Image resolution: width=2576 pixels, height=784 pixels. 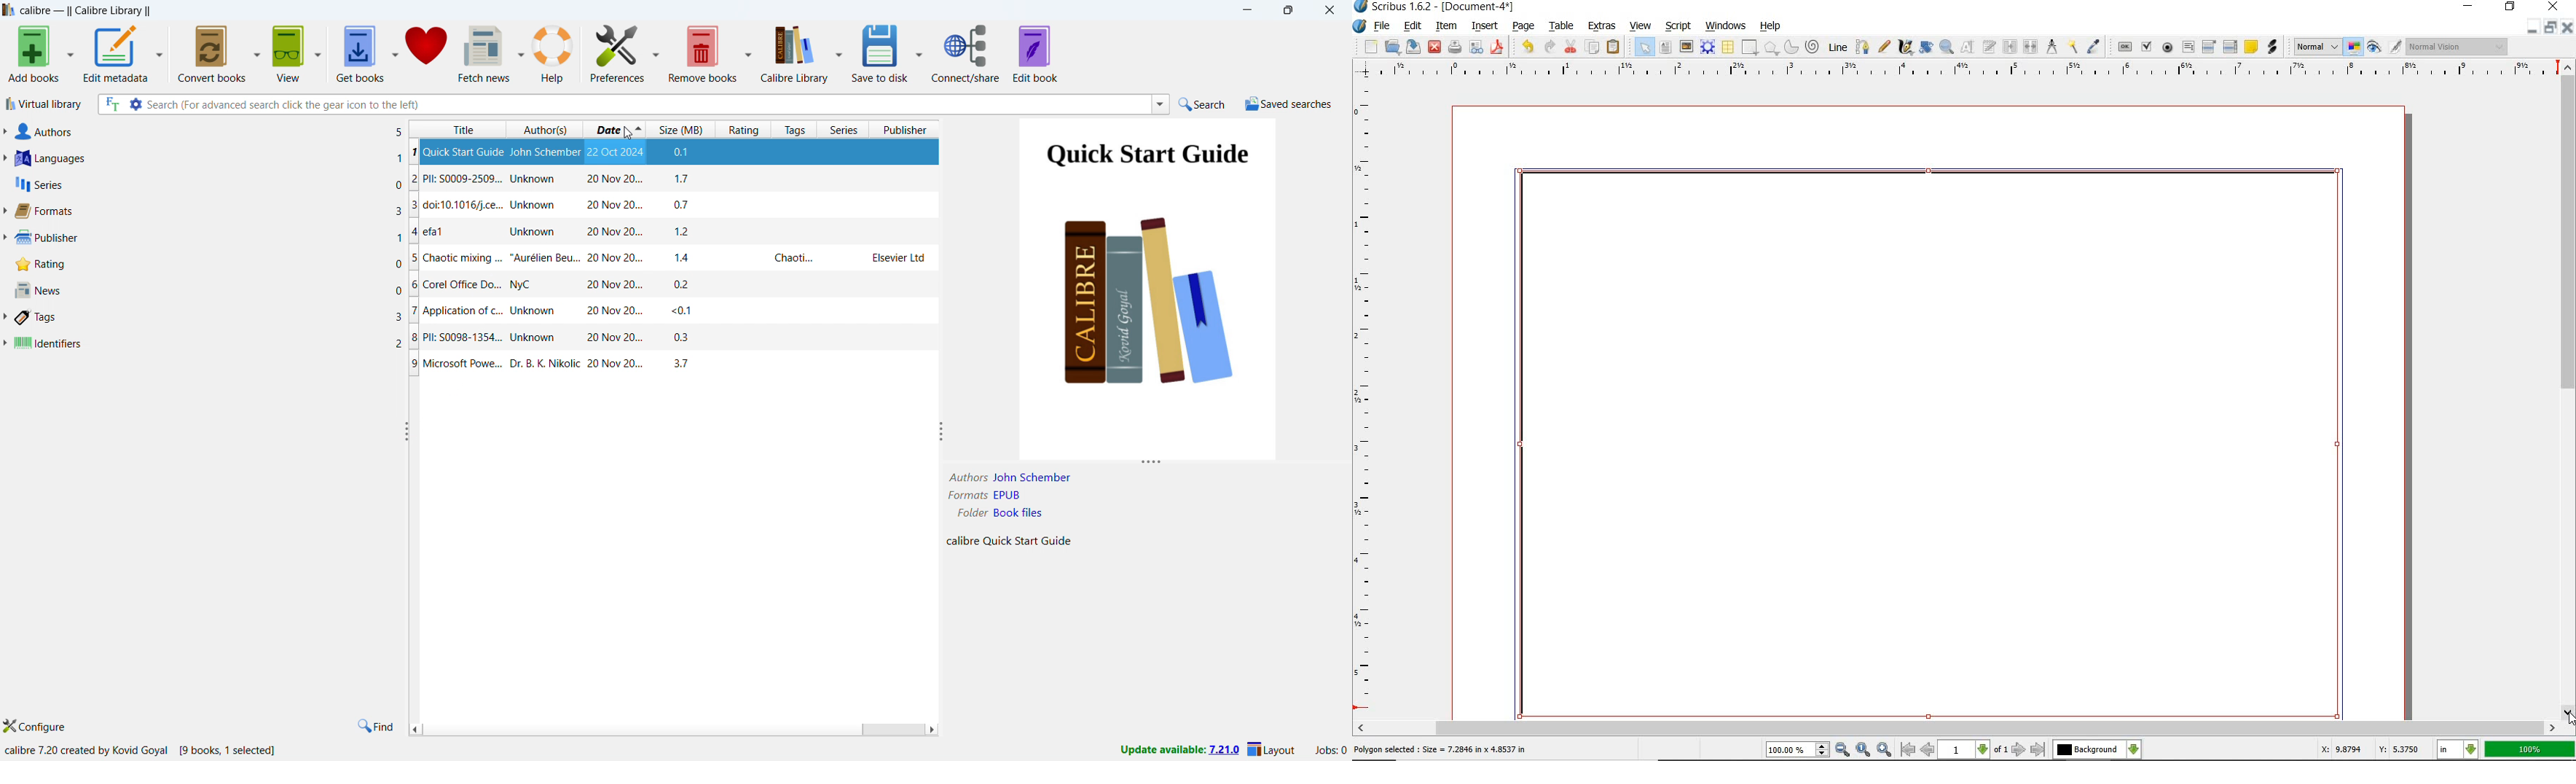 What do you see at coordinates (5, 239) in the screenshot?
I see `expand publisher` at bounding box center [5, 239].